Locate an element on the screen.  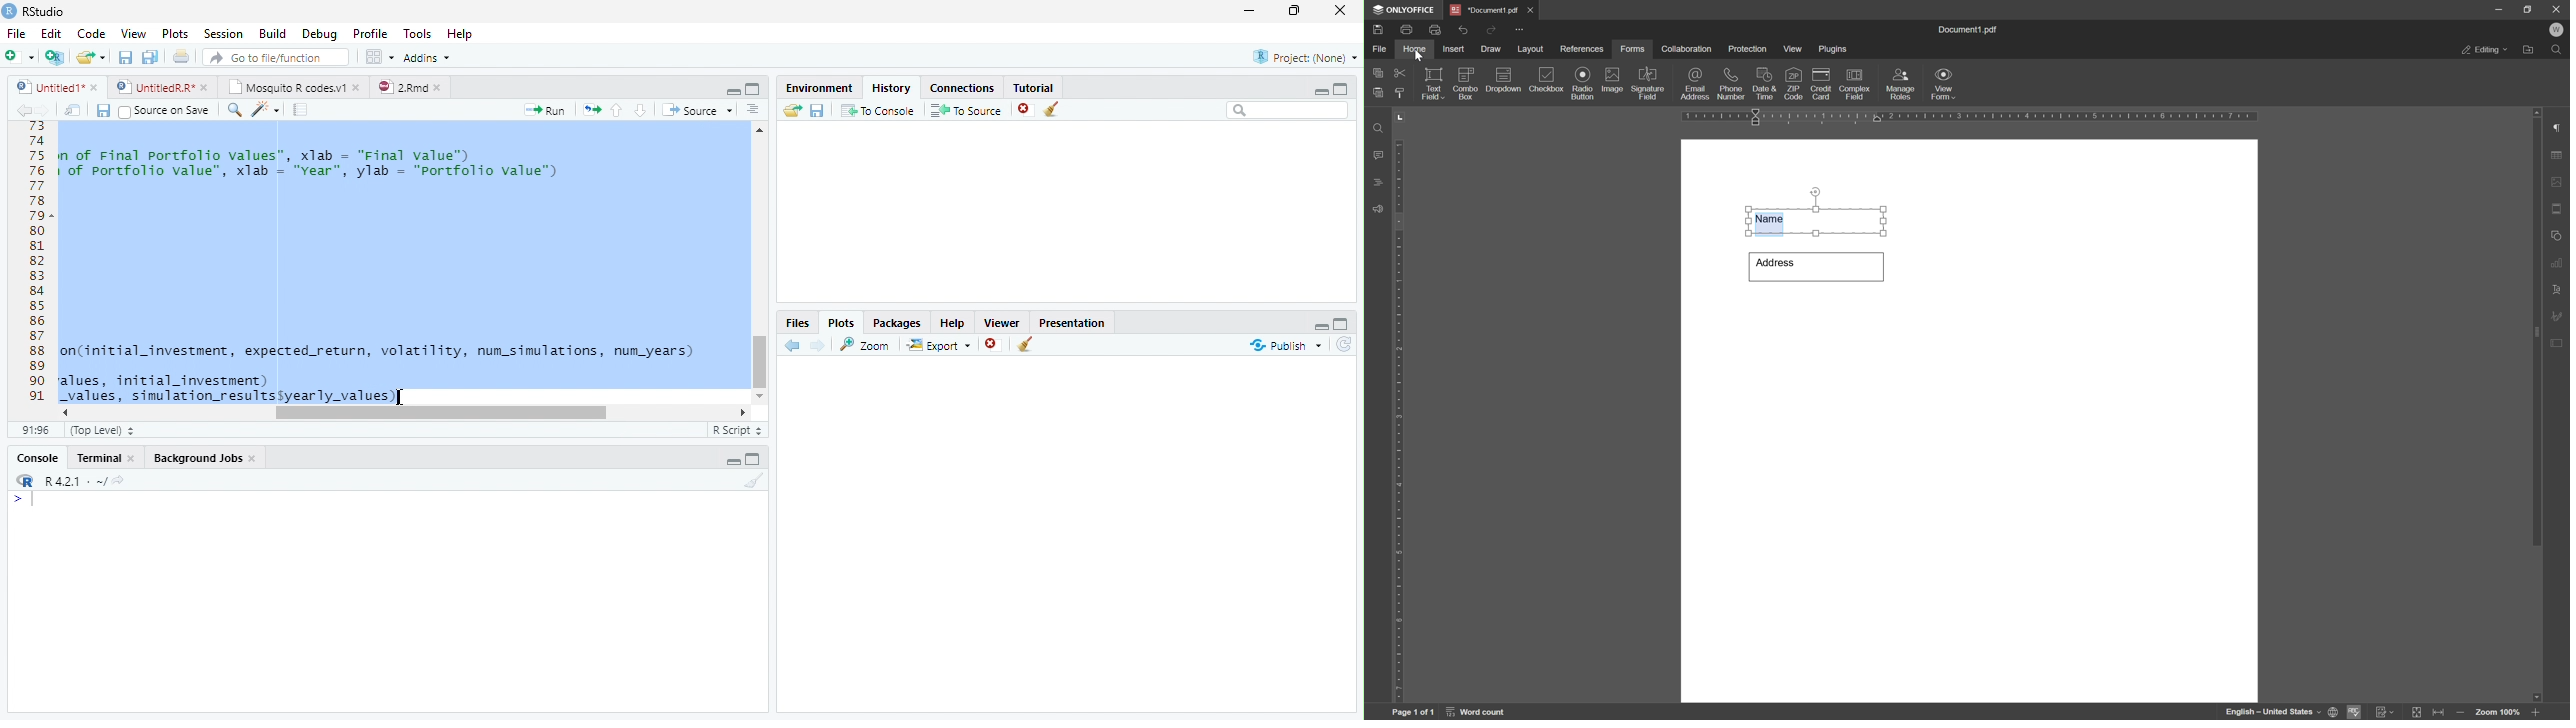
Clear is located at coordinates (751, 481).